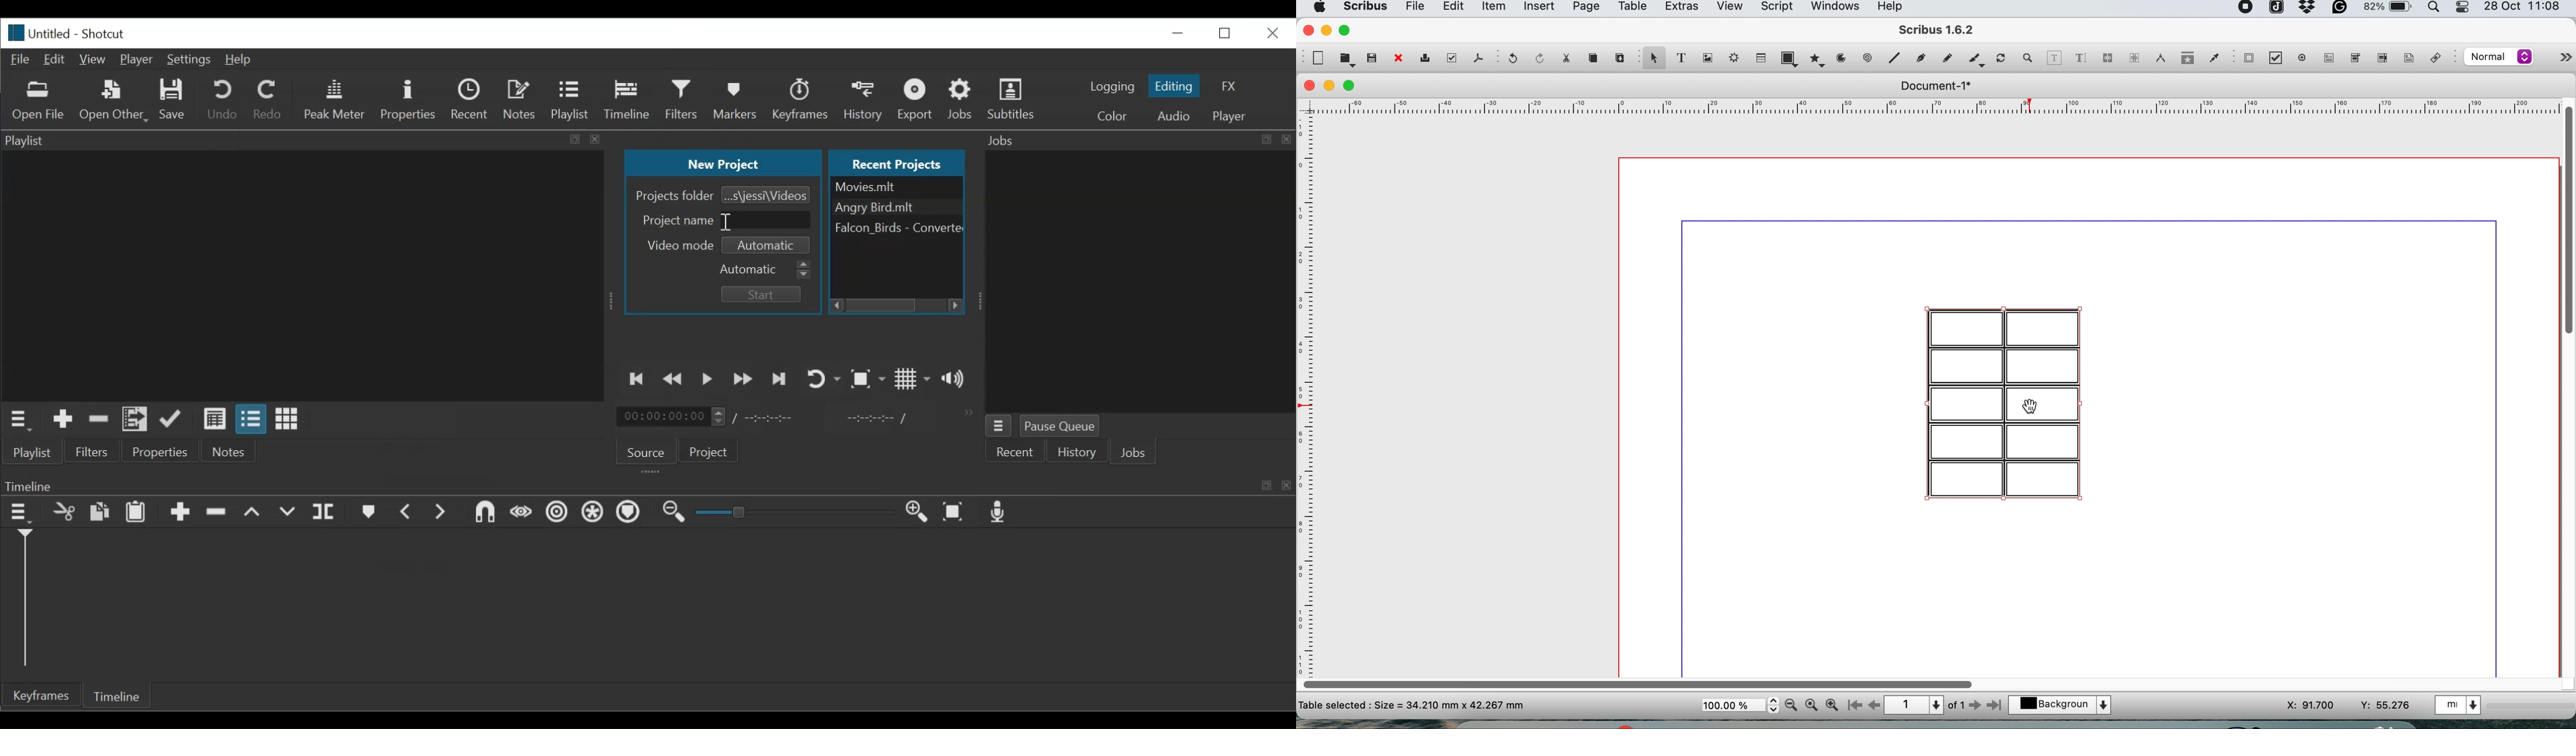 The height and width of the screenshot is (756, 2576). I want to click on freehand line, so click(1945, 58).